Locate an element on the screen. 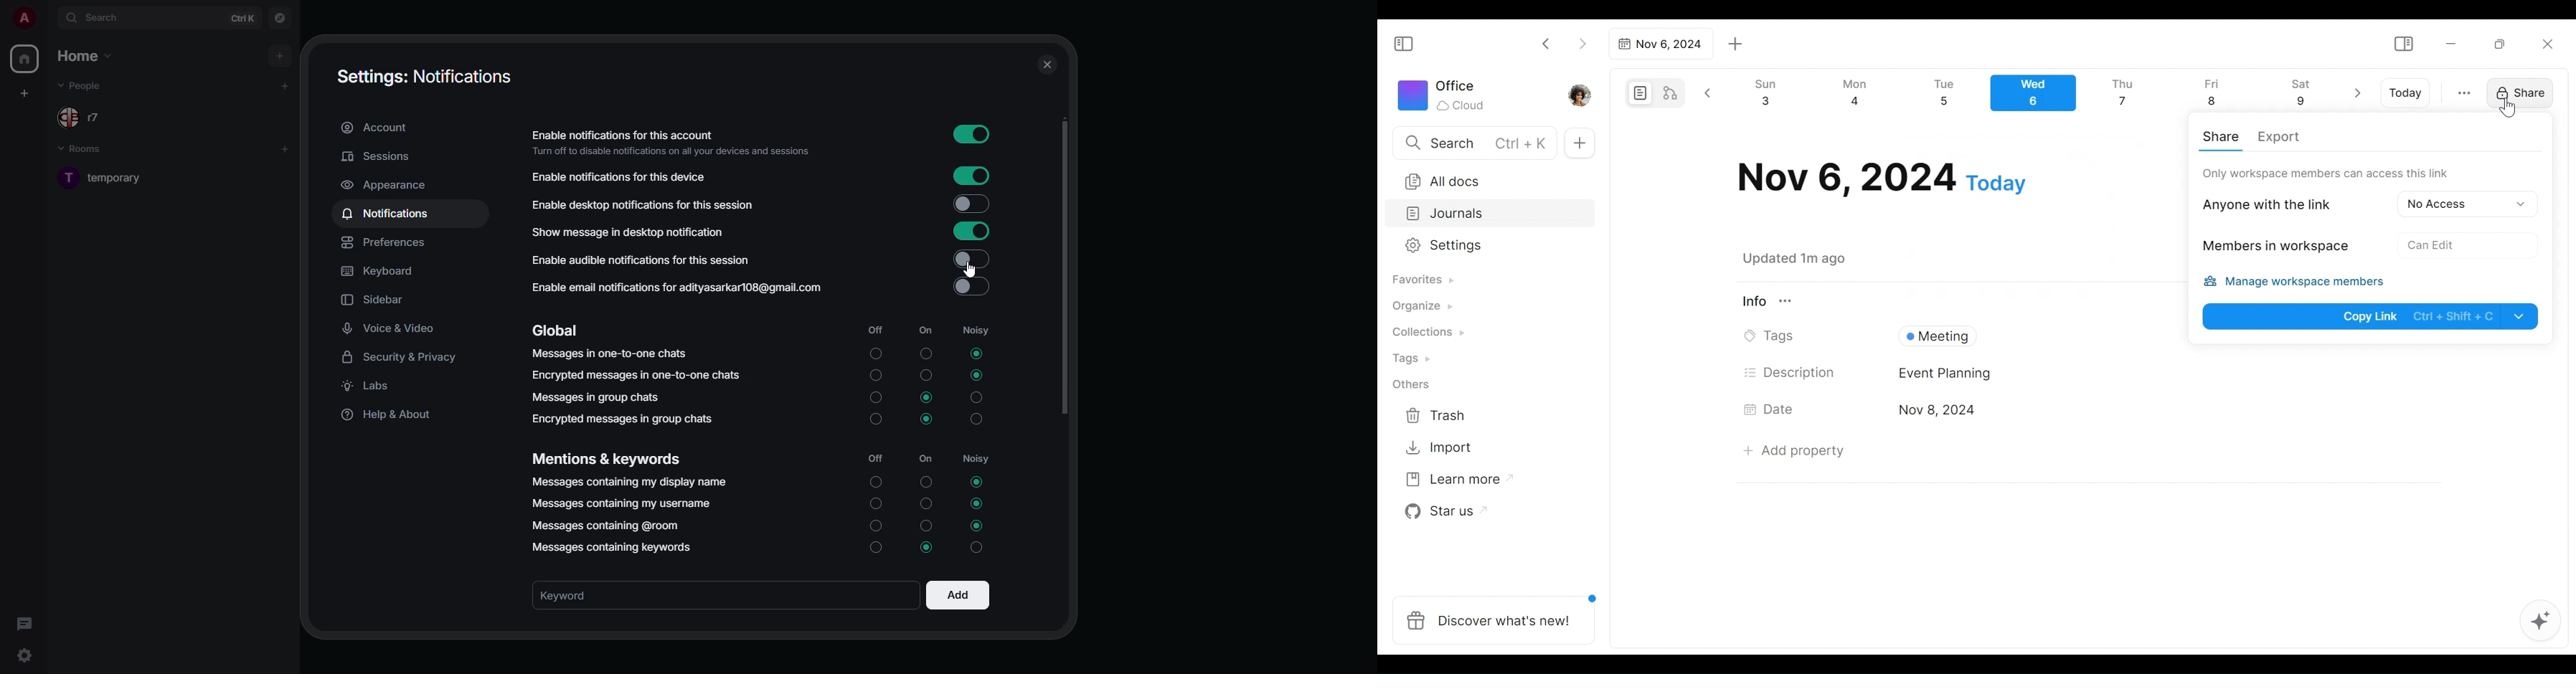 The height and width of the screenshot is (700, 2576). more otions is located at coordinates (2464, 92).